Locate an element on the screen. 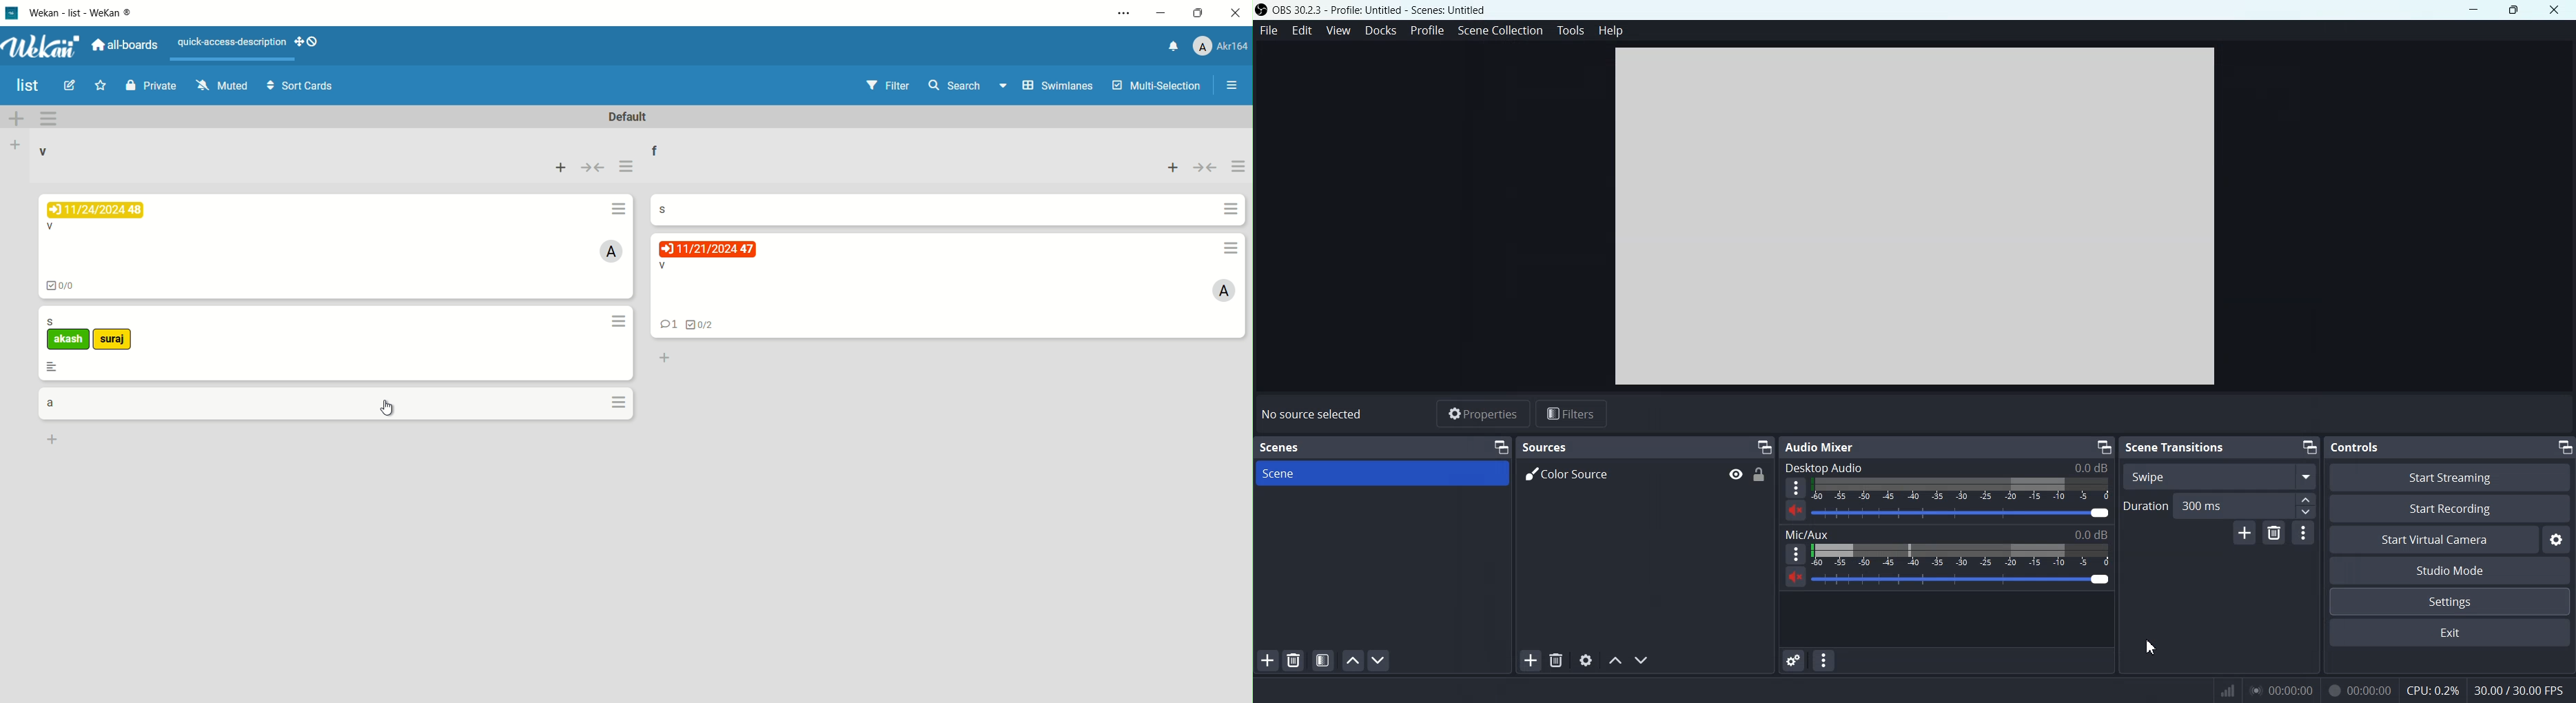 Image resolution: width=2576 pixels, height=728 pixels. Add configurable Transition is located at coordinates (2245, 532).